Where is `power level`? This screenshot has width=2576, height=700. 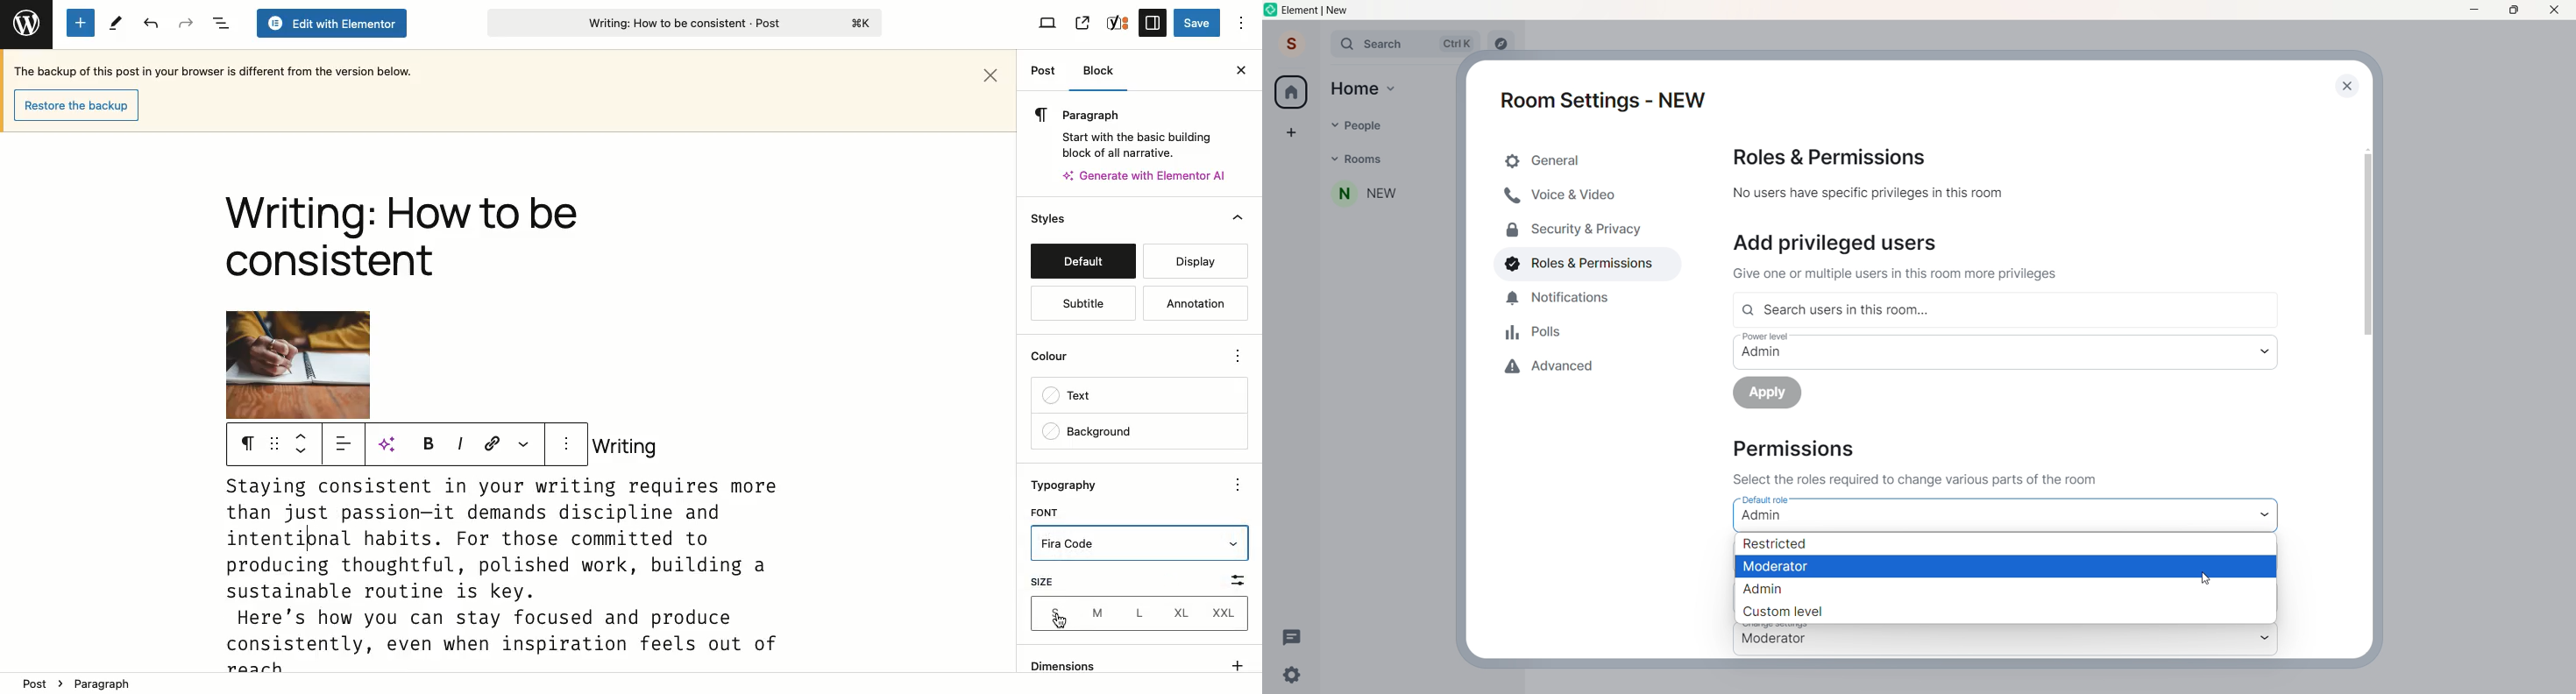
power level is located at coordinates (1980, 350).